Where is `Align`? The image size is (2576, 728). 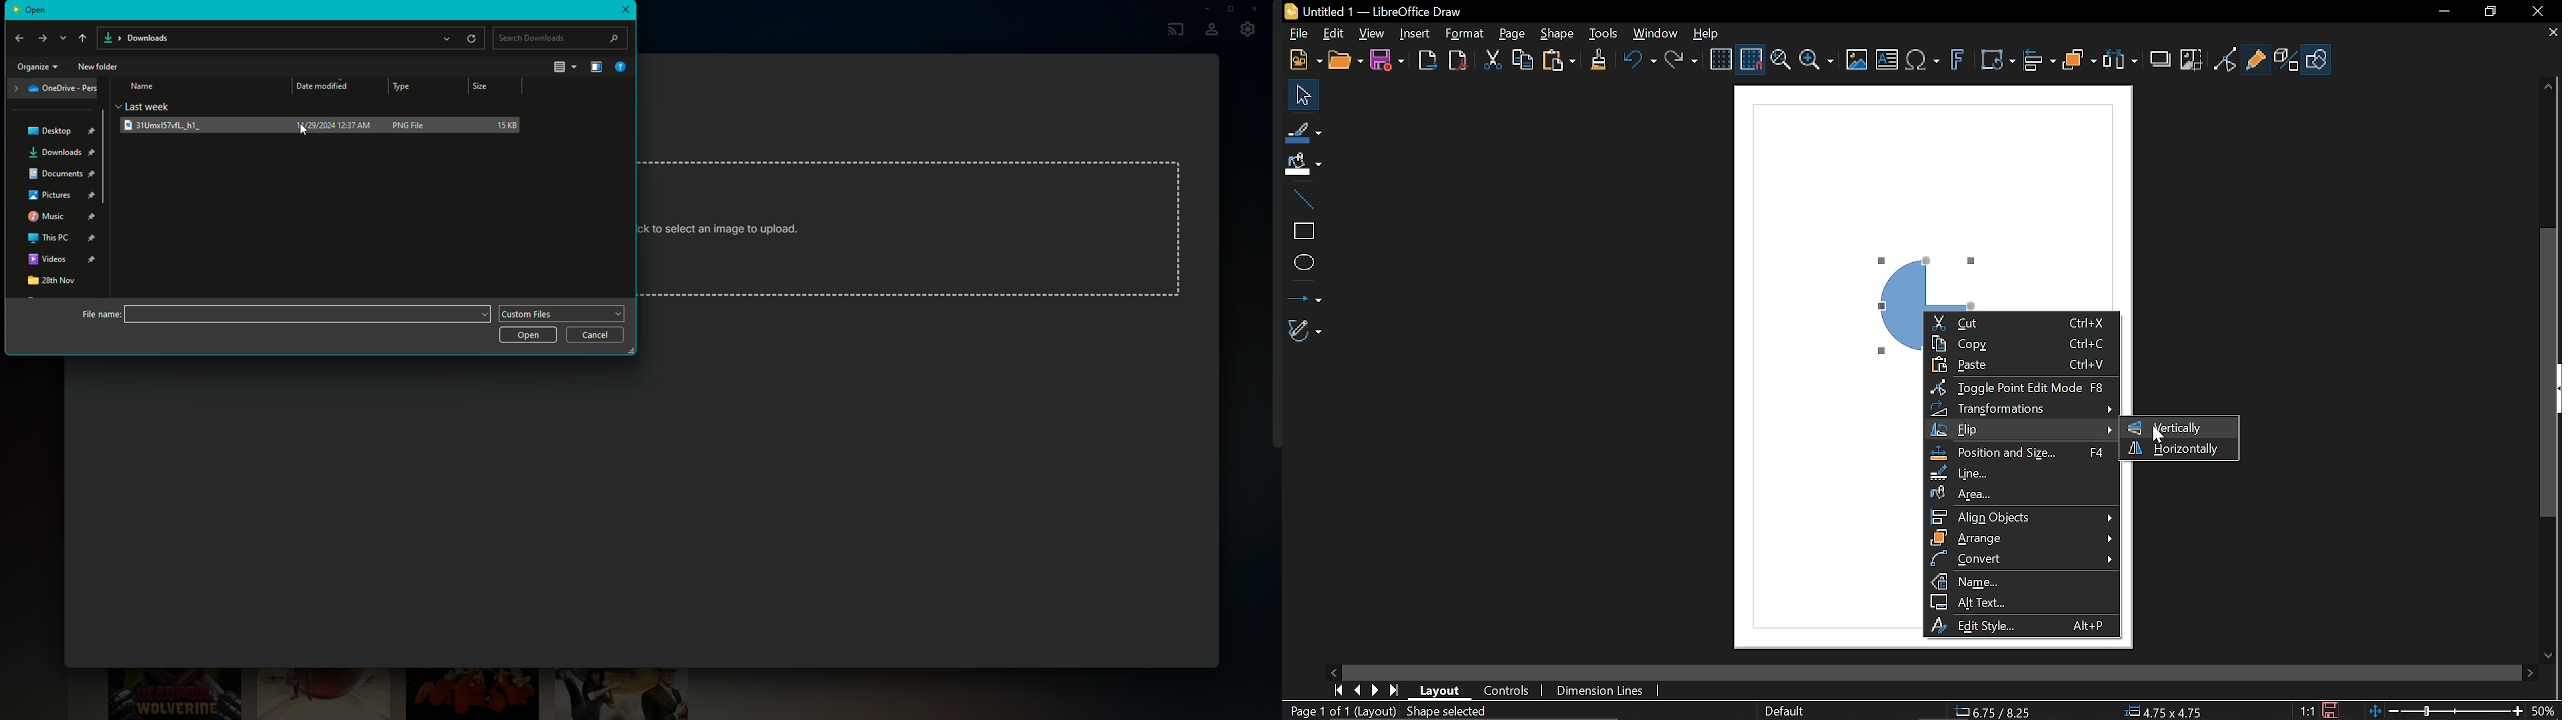 Align is located at coordinates (2039, 61).